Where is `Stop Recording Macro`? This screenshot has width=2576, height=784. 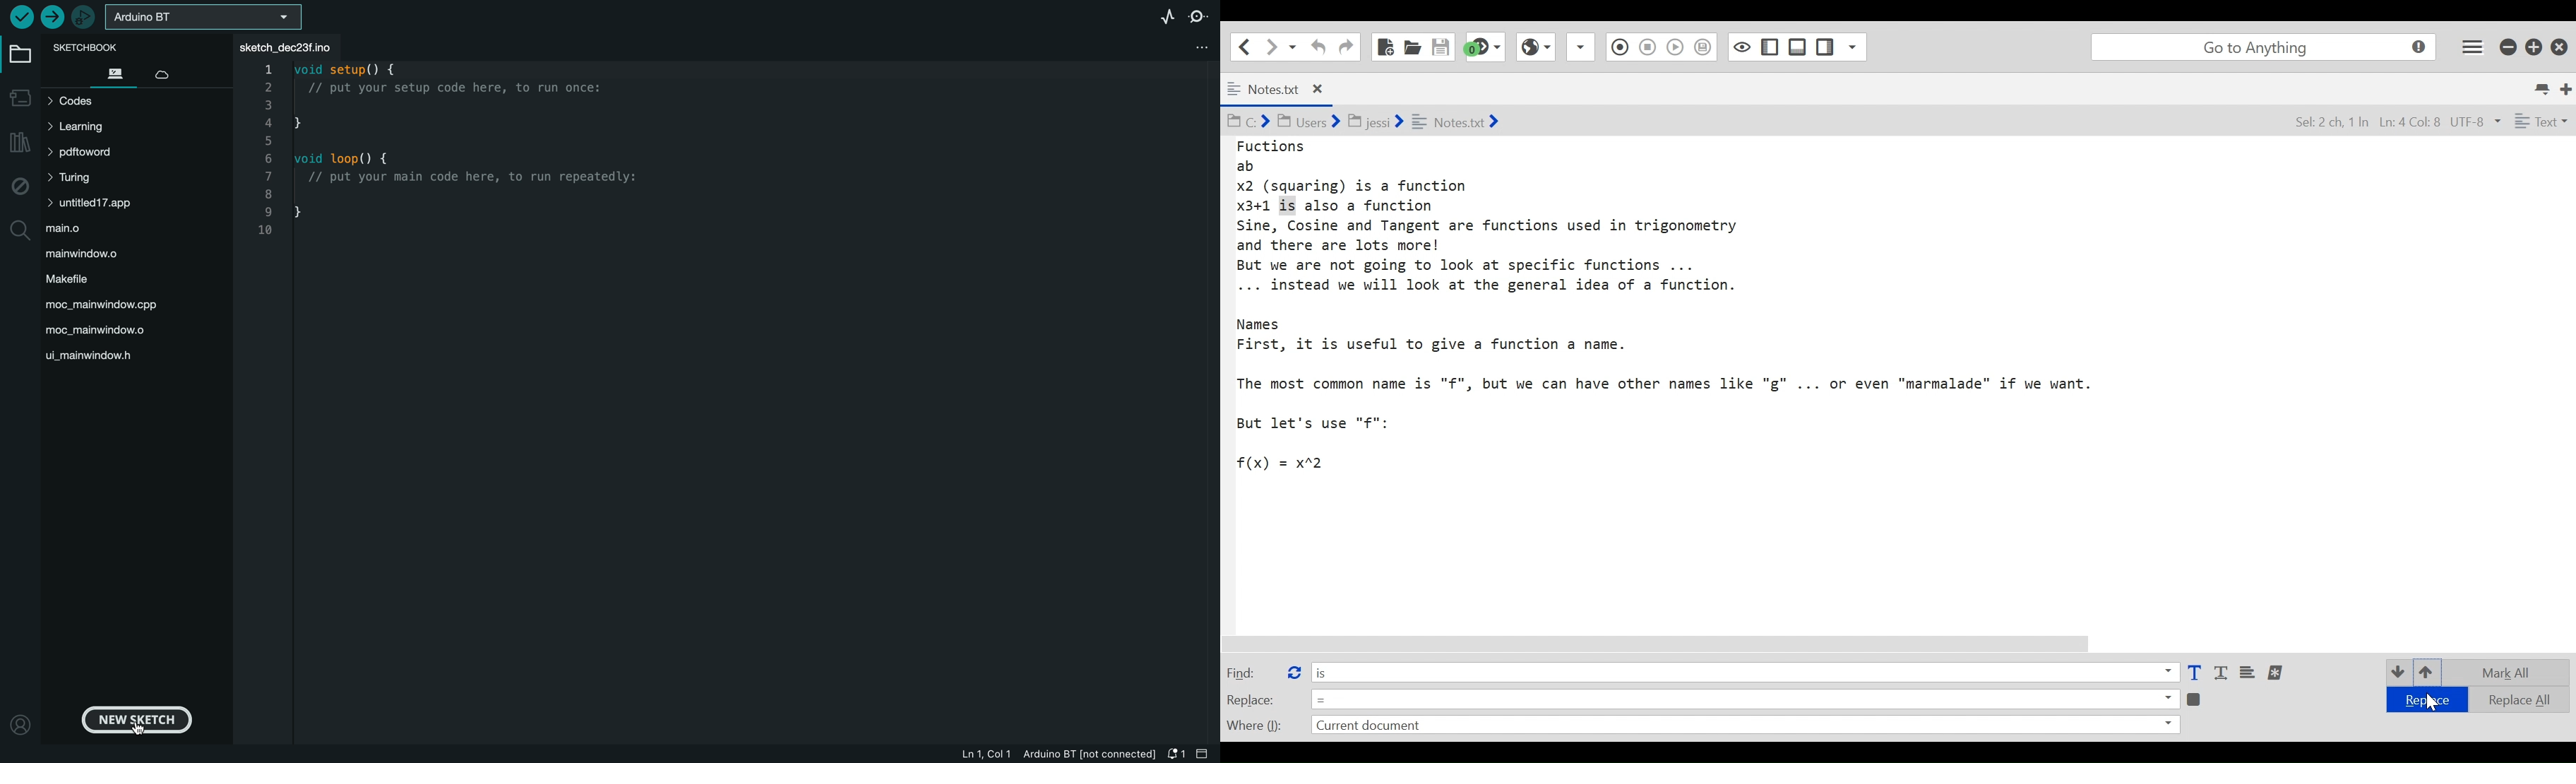 Stop Recording Macro is located at coordinates (1618, 49).